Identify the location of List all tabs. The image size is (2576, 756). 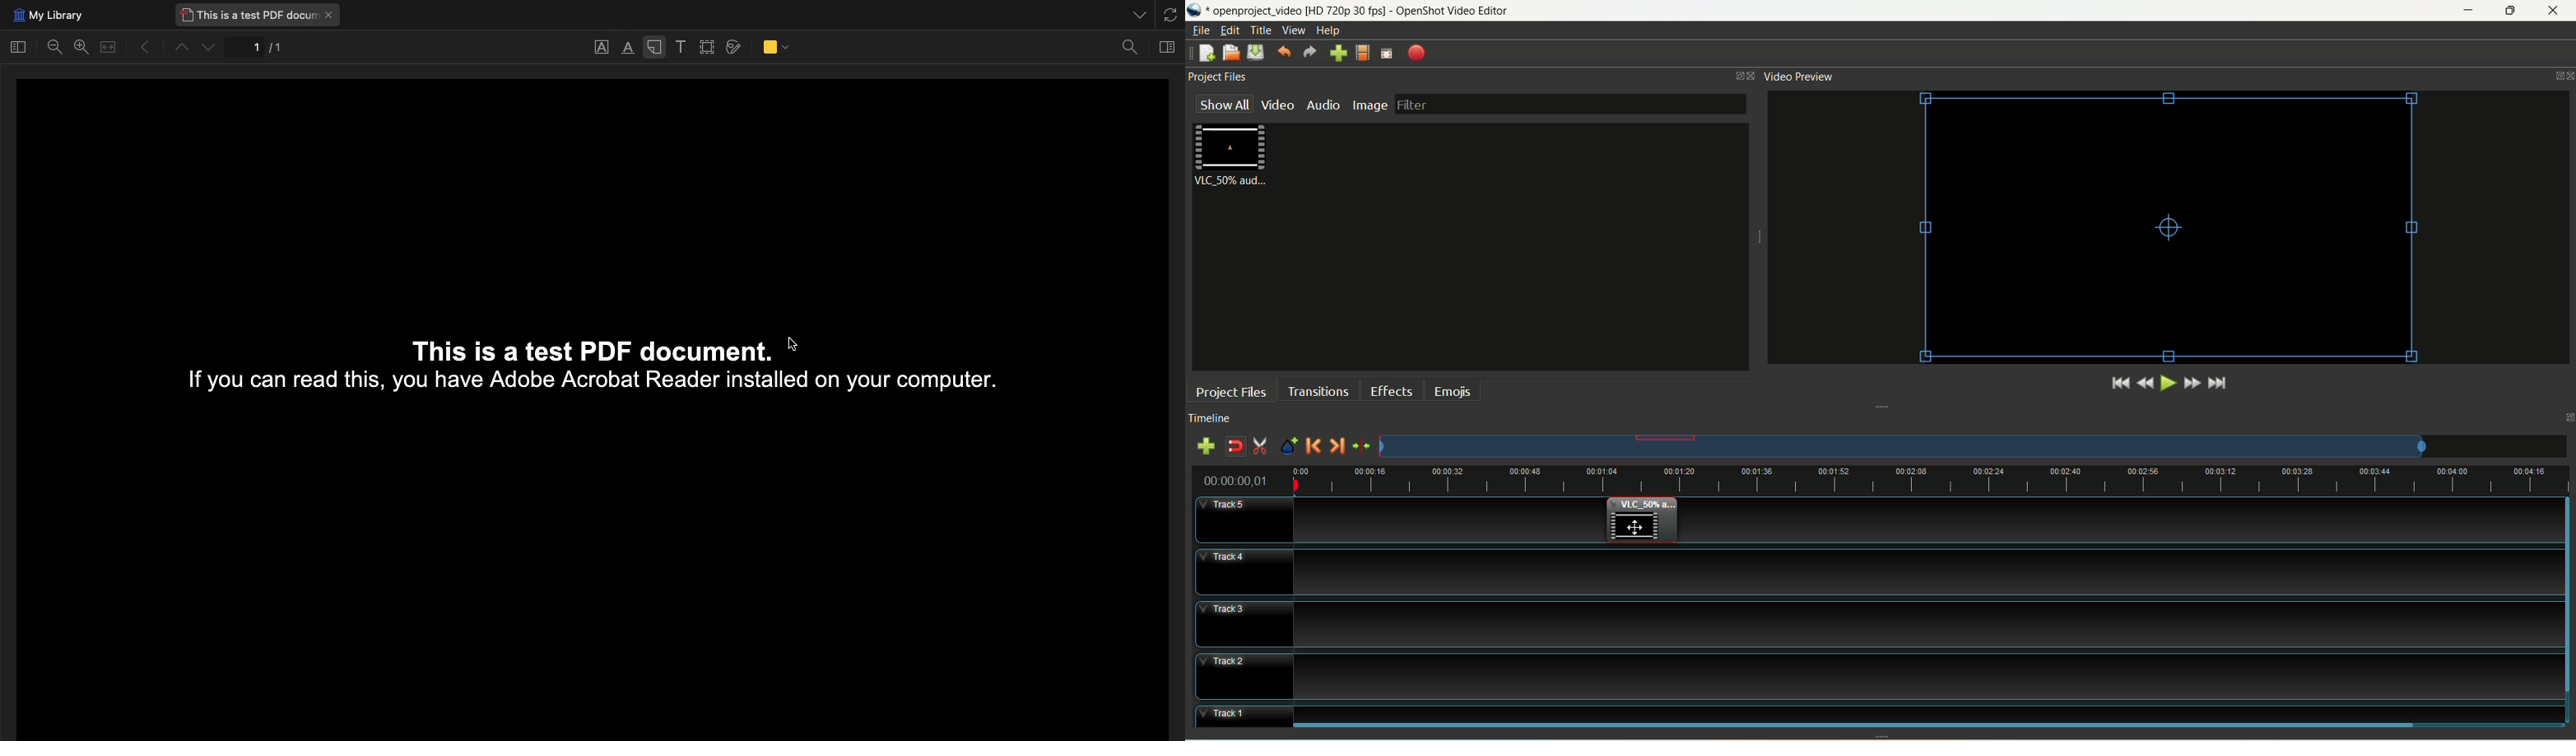
(1135, 12).